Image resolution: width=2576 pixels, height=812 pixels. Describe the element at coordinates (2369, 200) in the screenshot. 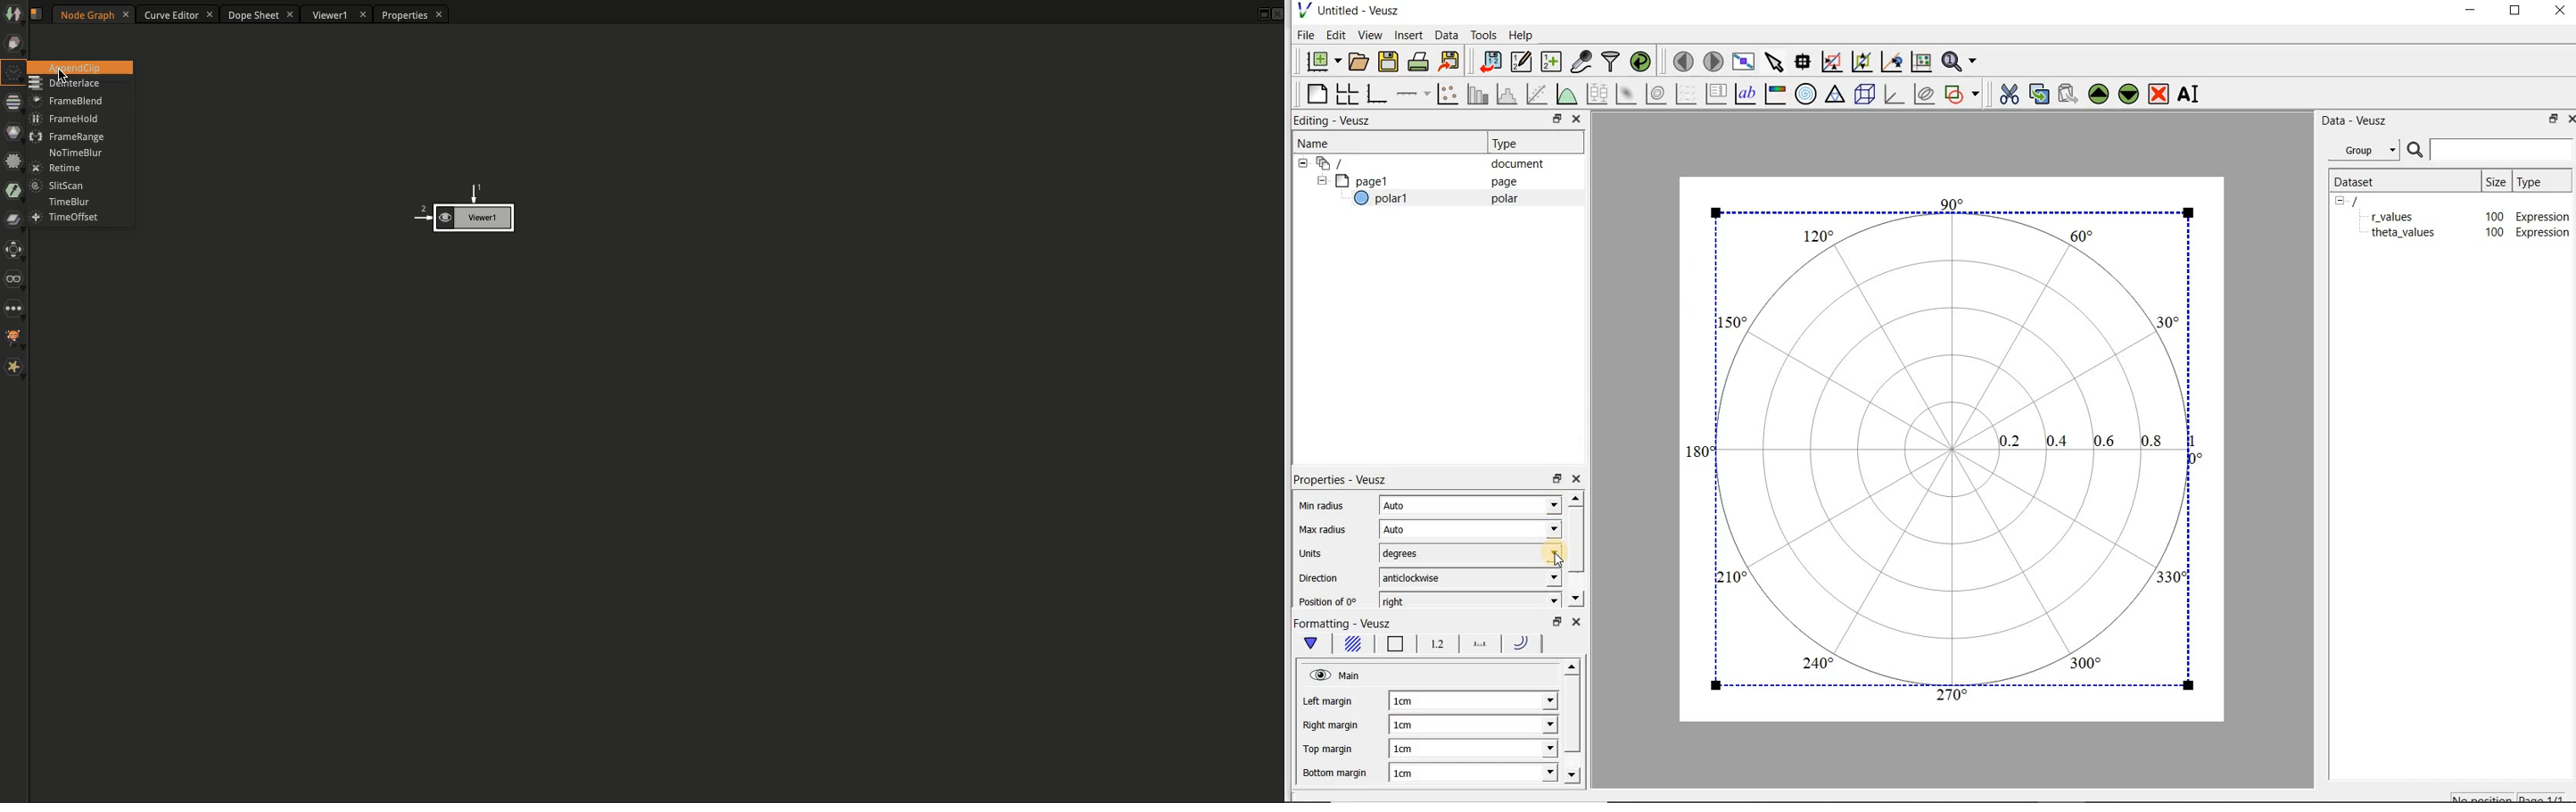

I see `/document name` at that location.